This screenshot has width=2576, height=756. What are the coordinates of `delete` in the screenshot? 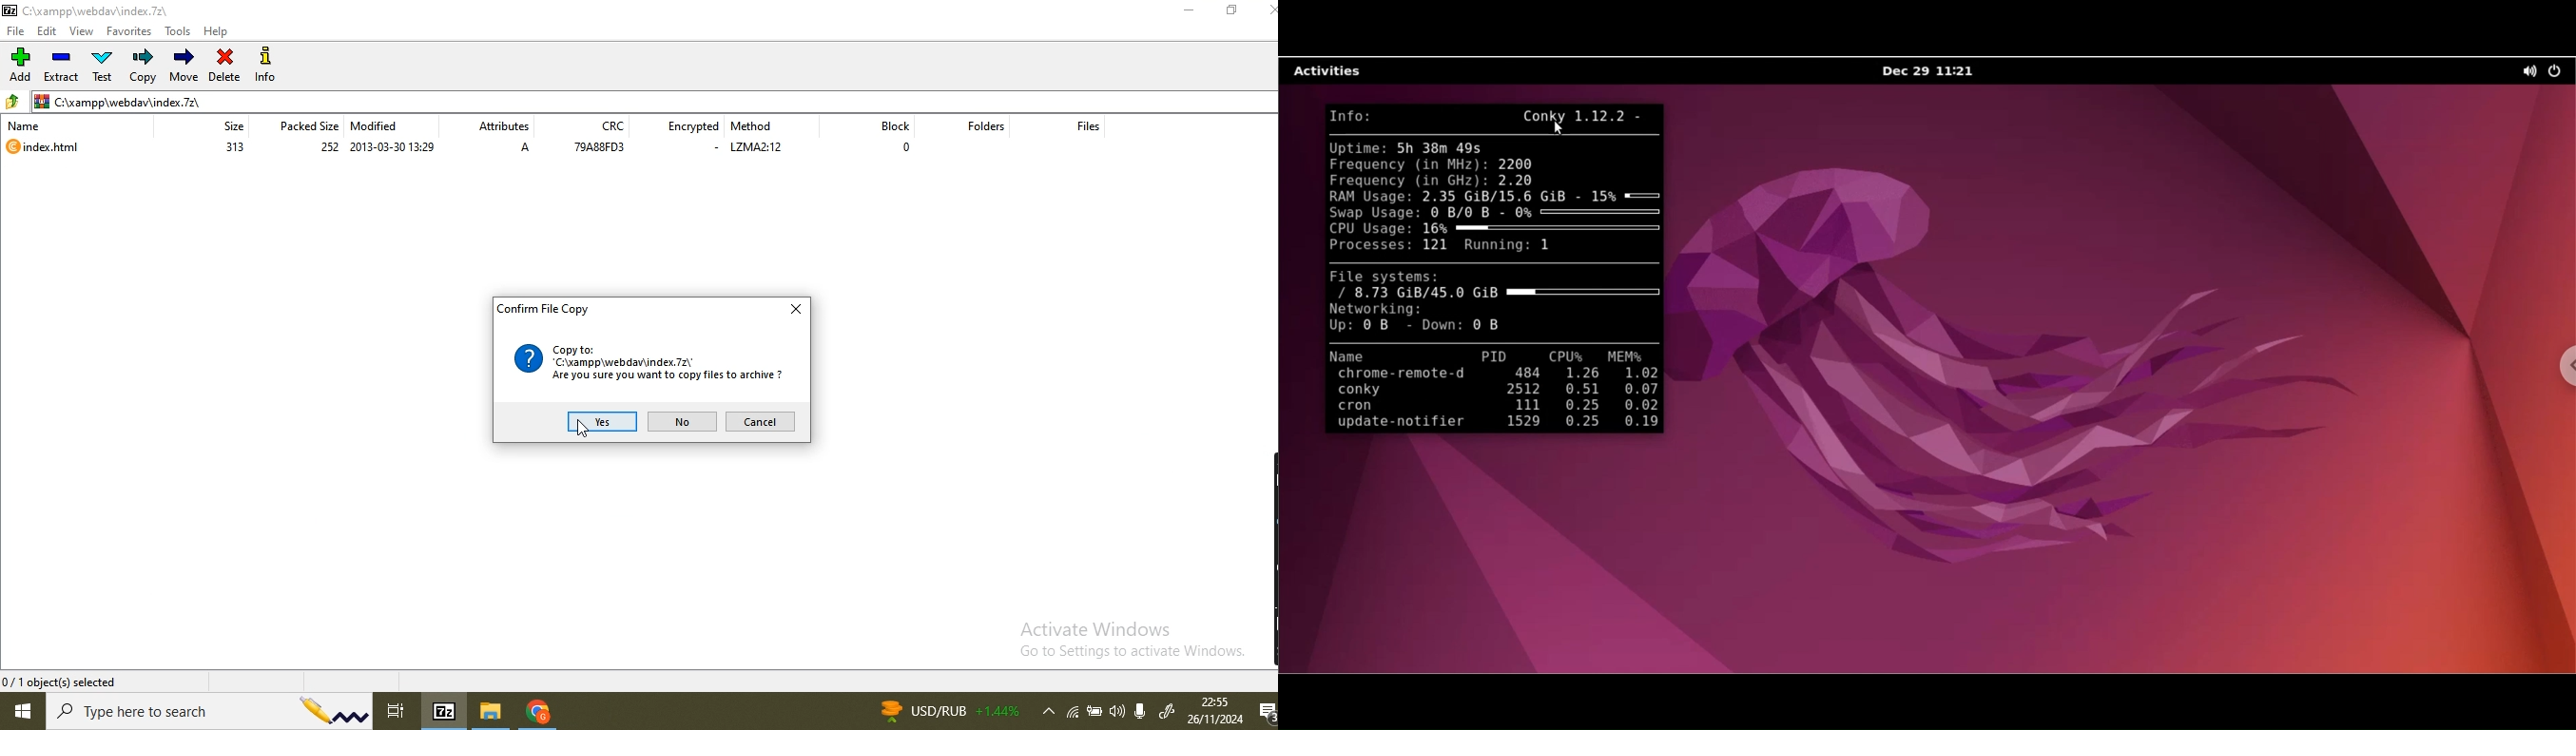 It's located at (226, 63).